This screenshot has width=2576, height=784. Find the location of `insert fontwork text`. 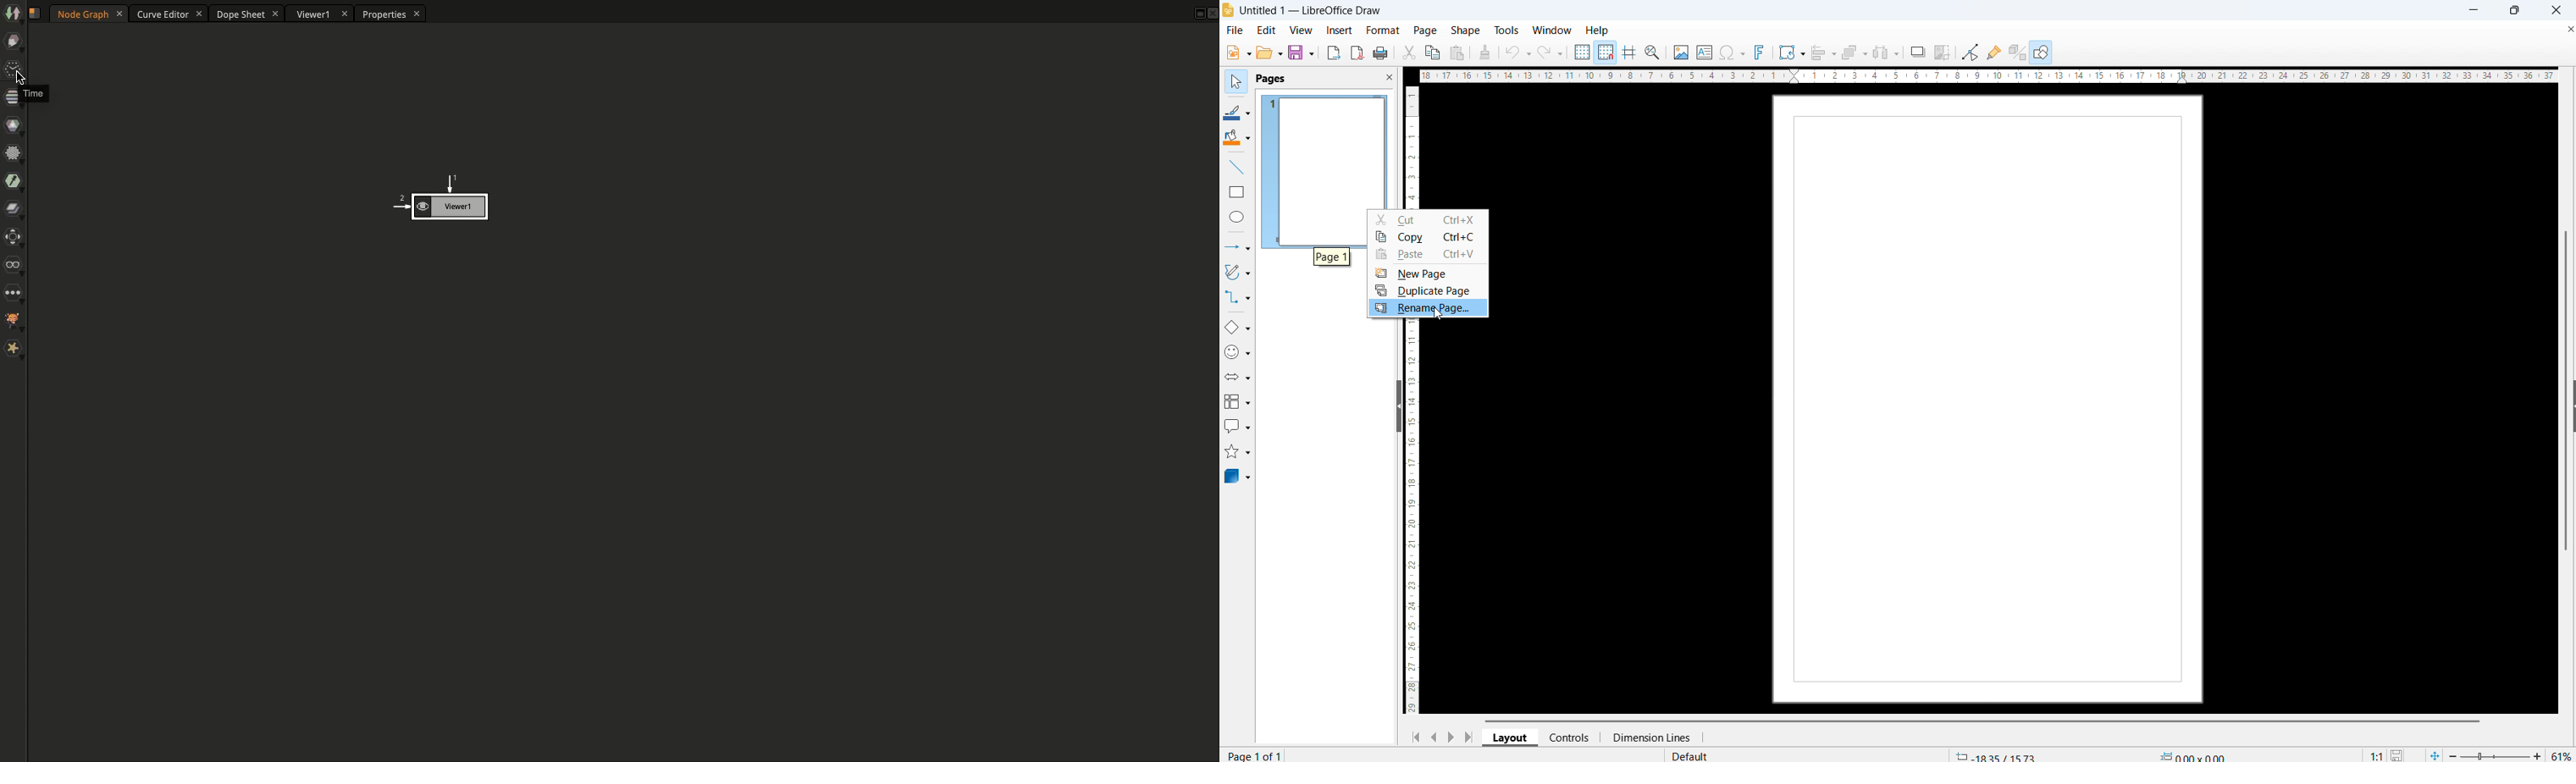

insert fontwork text is located at coordinates (1760, 52).